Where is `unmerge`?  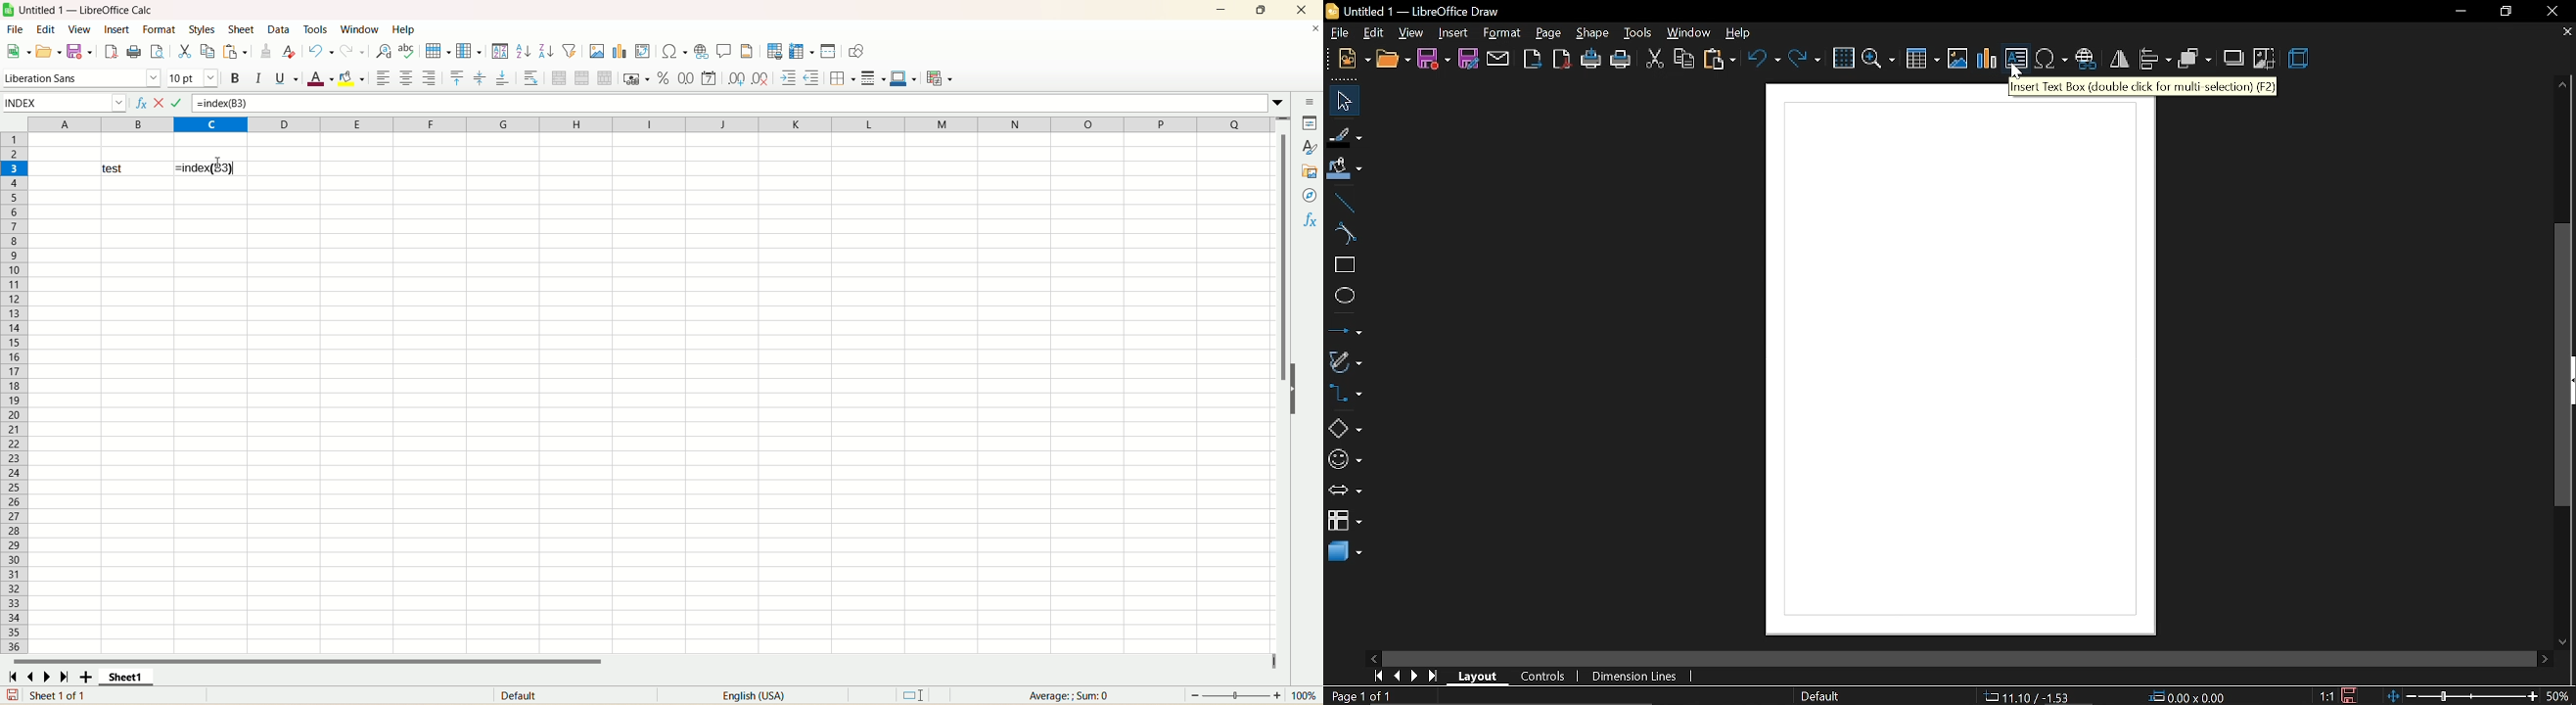
unmerge is located at coordinates (605, 78).